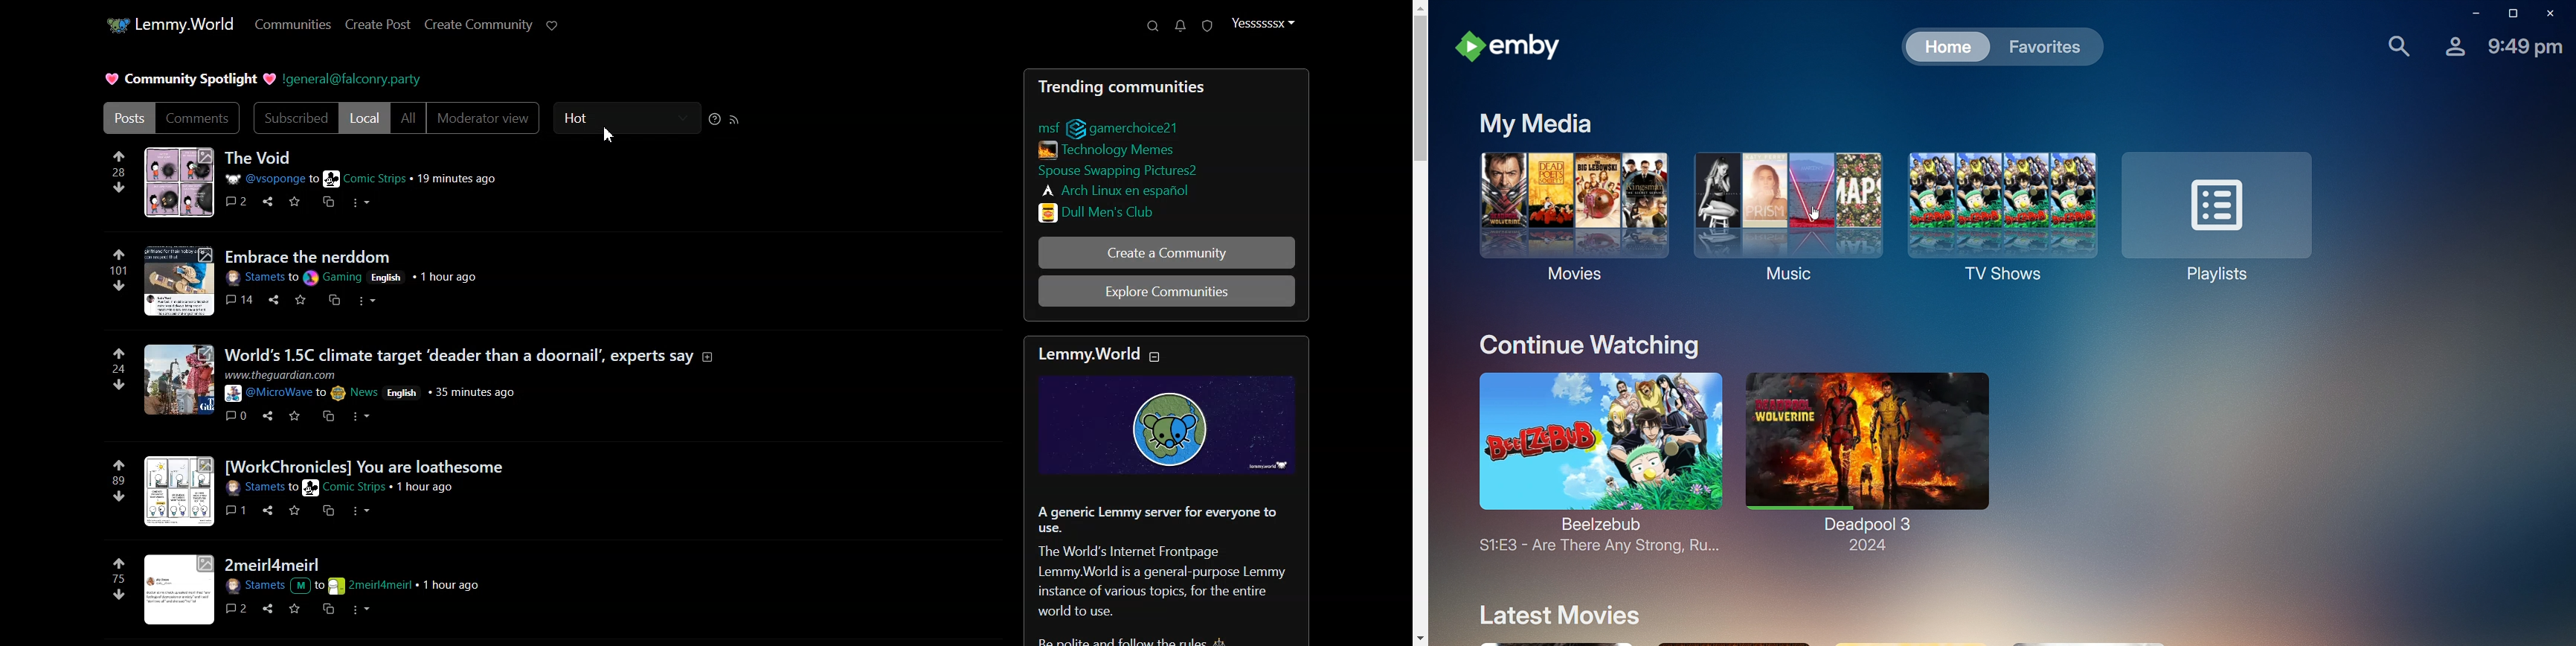  What do you see at coordinates (259, 156) in the screenshot?
I see `Posts` at bounding box center [259, 156].